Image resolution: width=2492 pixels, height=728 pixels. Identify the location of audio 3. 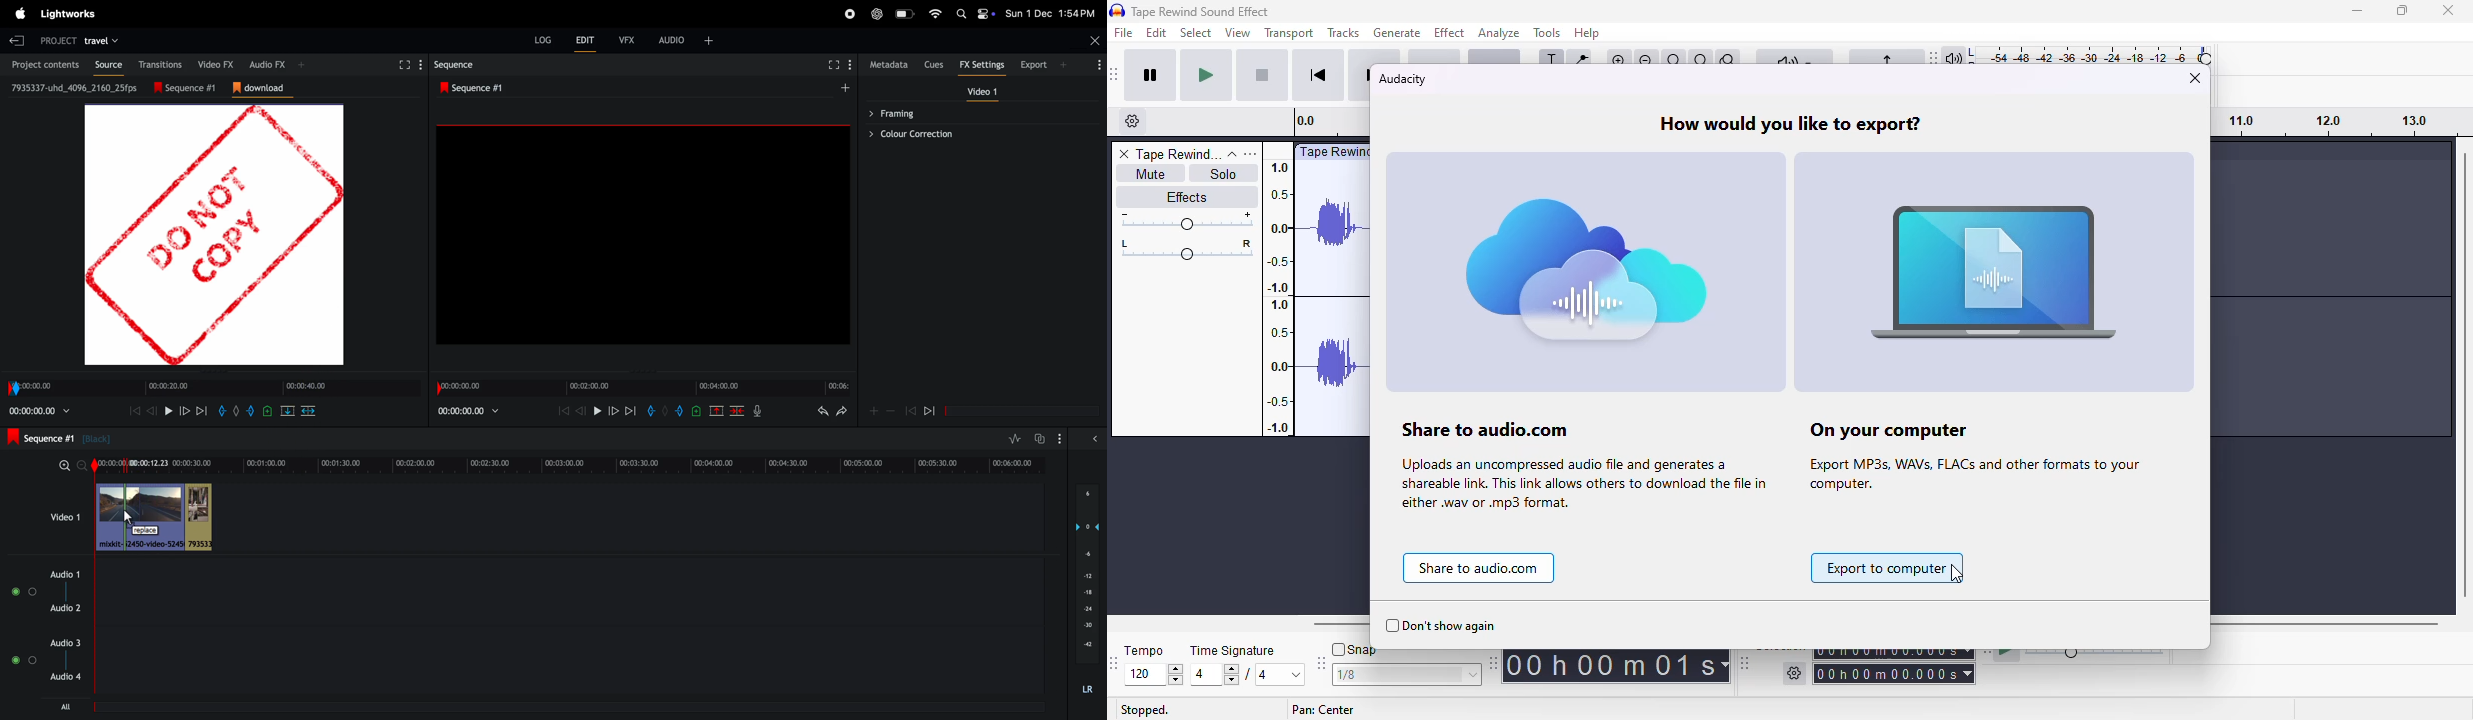
(64, 643).